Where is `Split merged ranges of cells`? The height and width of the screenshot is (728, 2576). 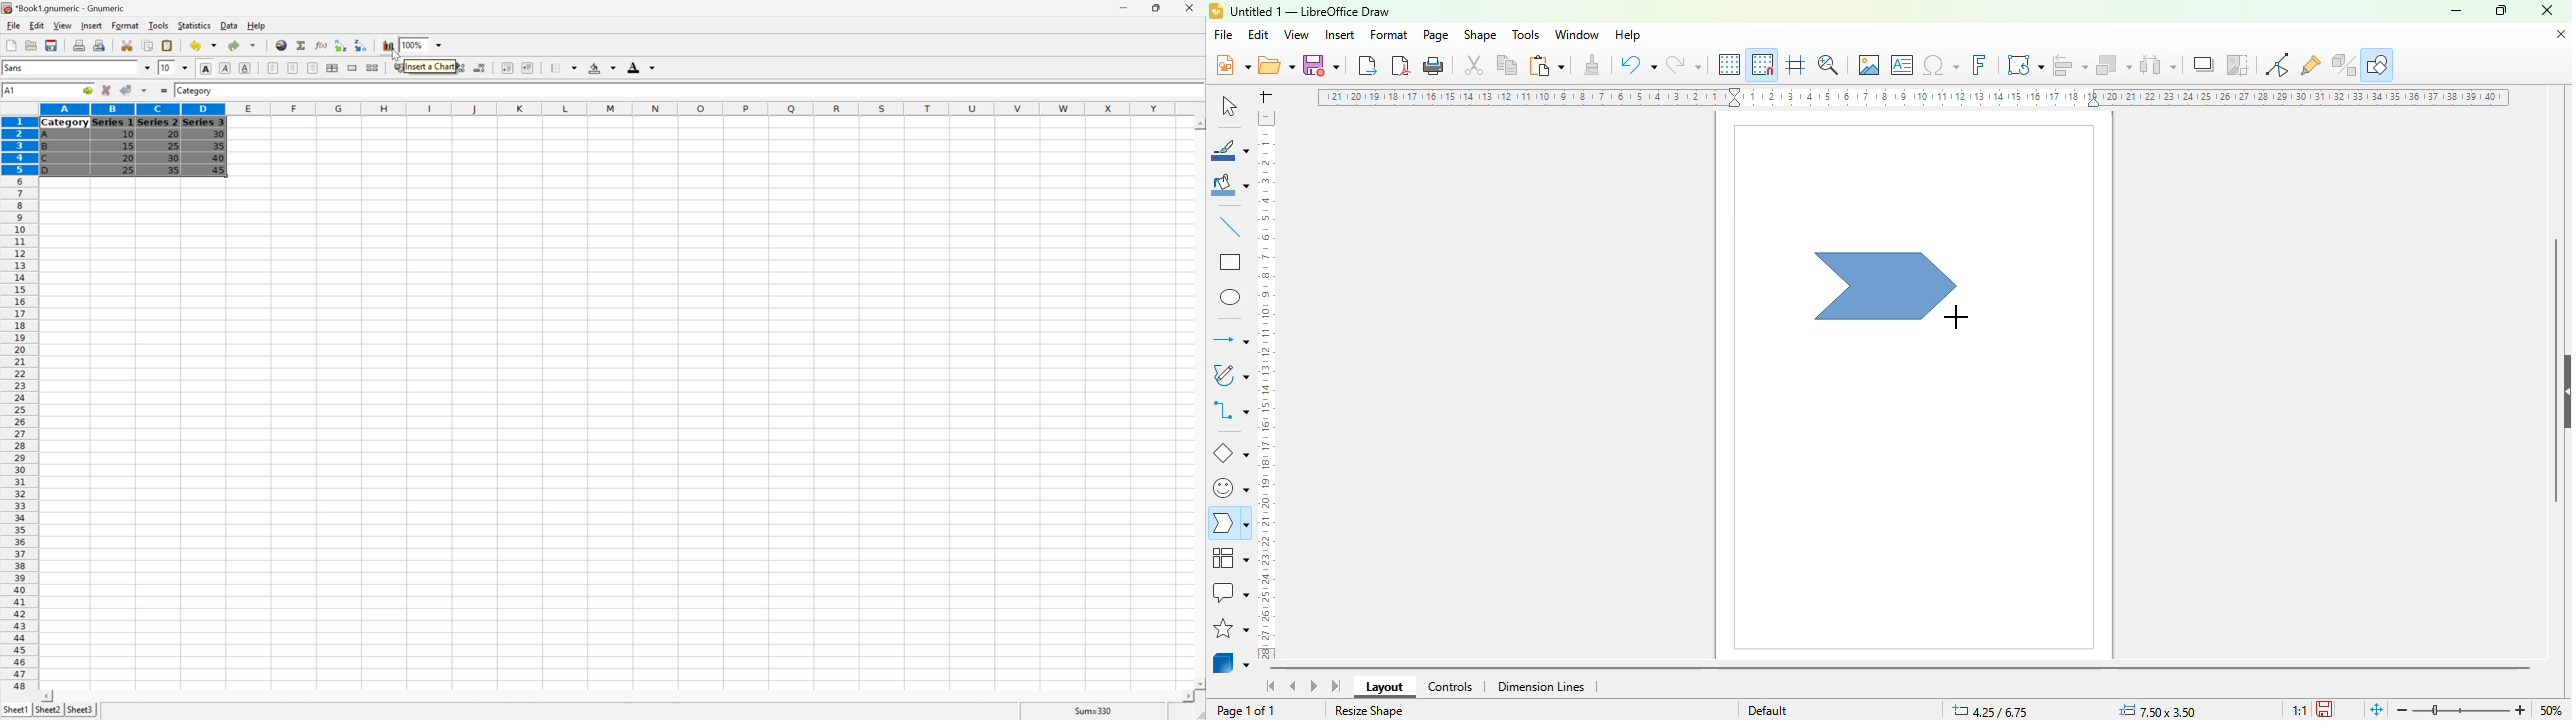
Split merged ranges of cells is located at coordinates (373, 68).